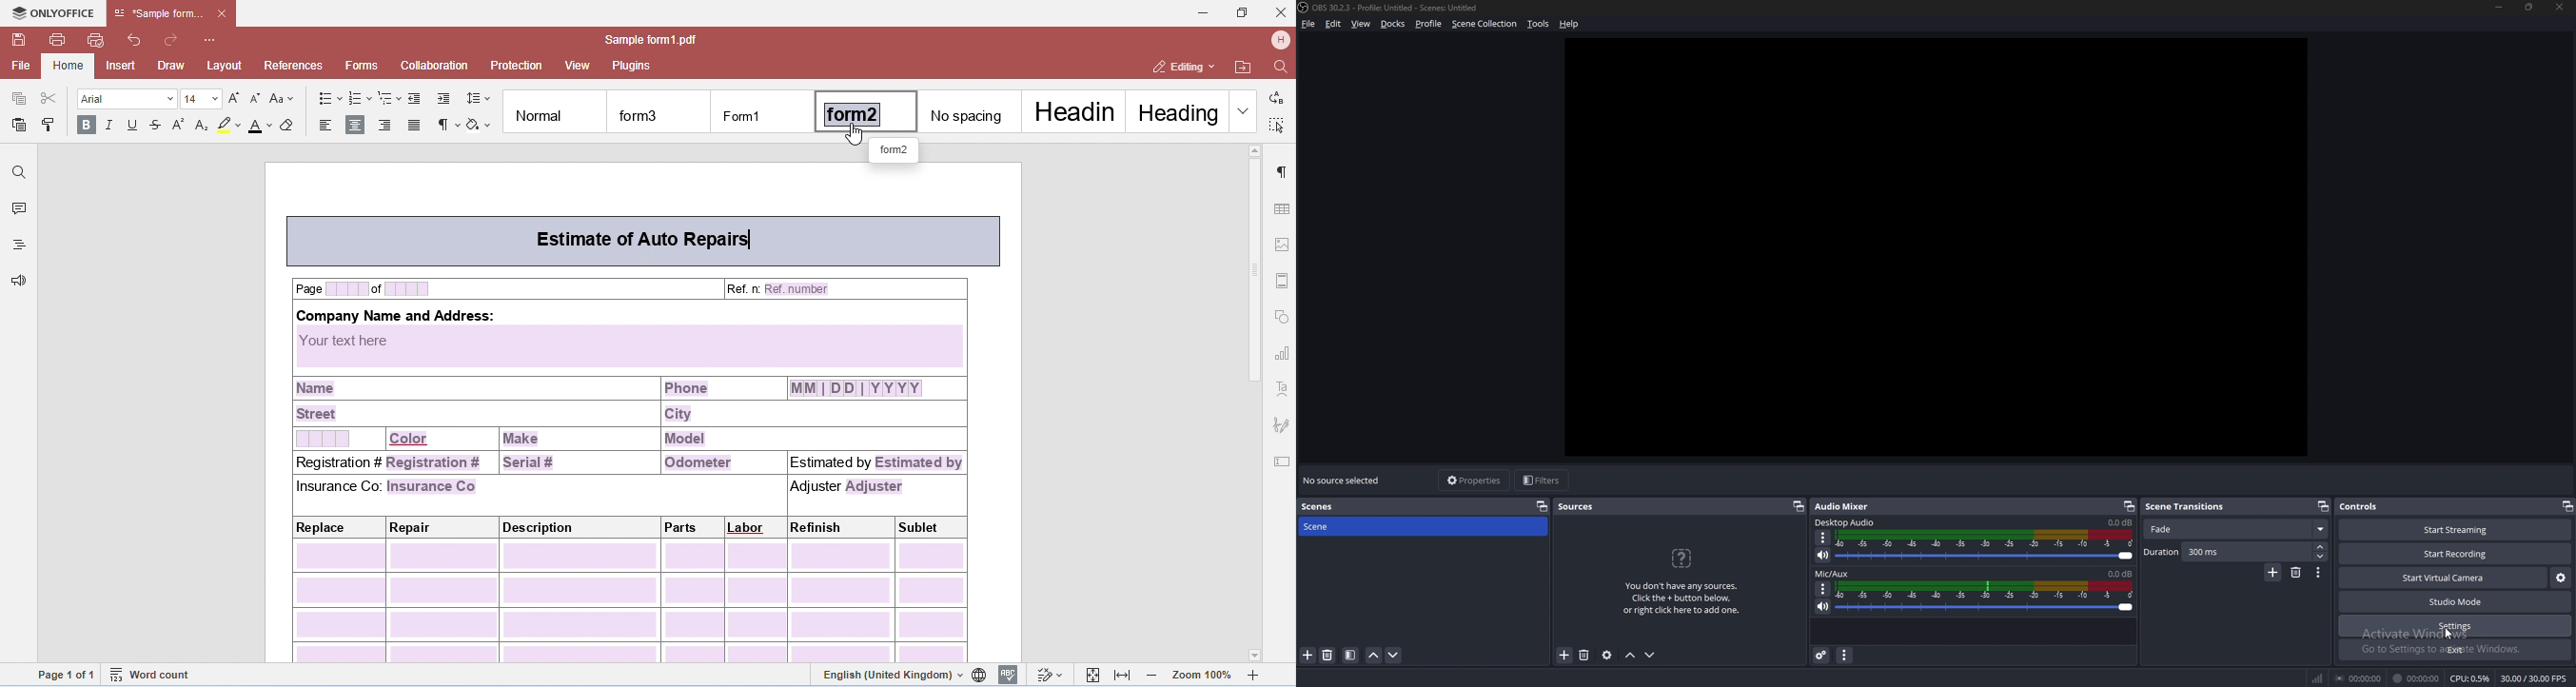 The height and width of the screenshot is (700, 2576). What do you see at coordinates (2321, 557) in the screenshot?
I see `decrease duration` at bounding box center [2321, 557].